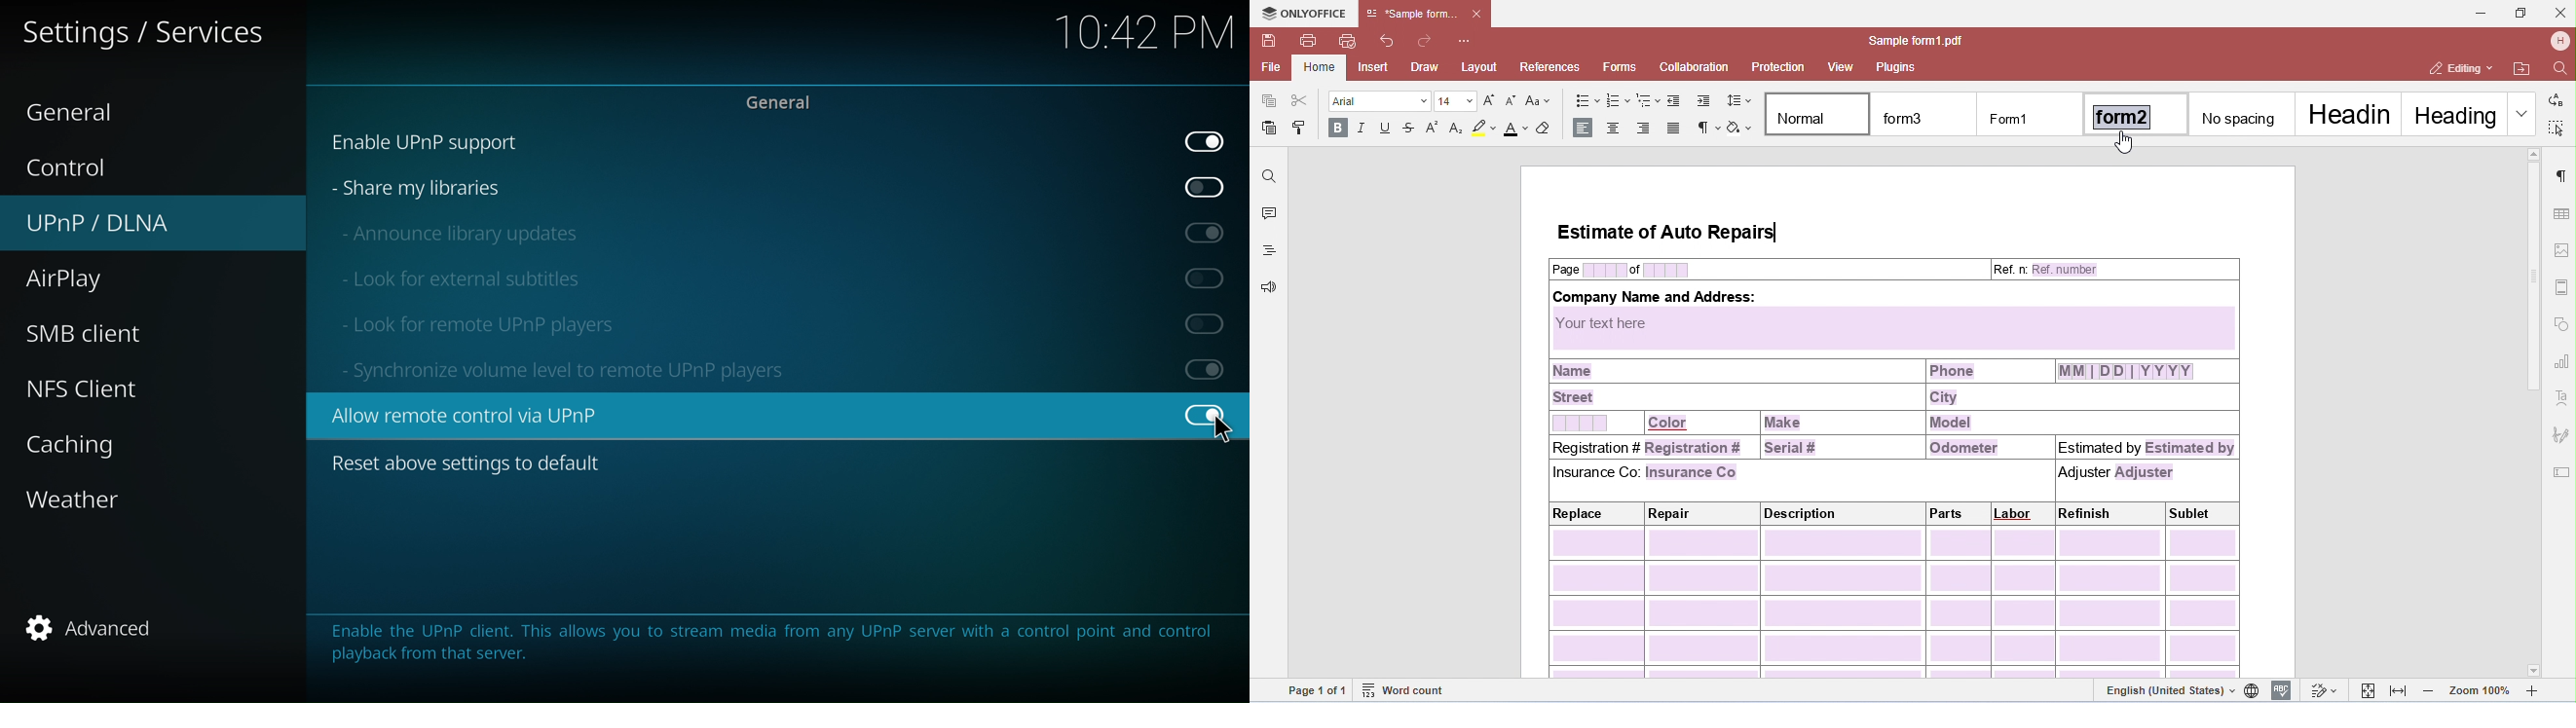 The image size is (2576, 728). What do you see at coordinates (87, 110) in the screenshot?
I see `general` at bounding box center [87, 110].